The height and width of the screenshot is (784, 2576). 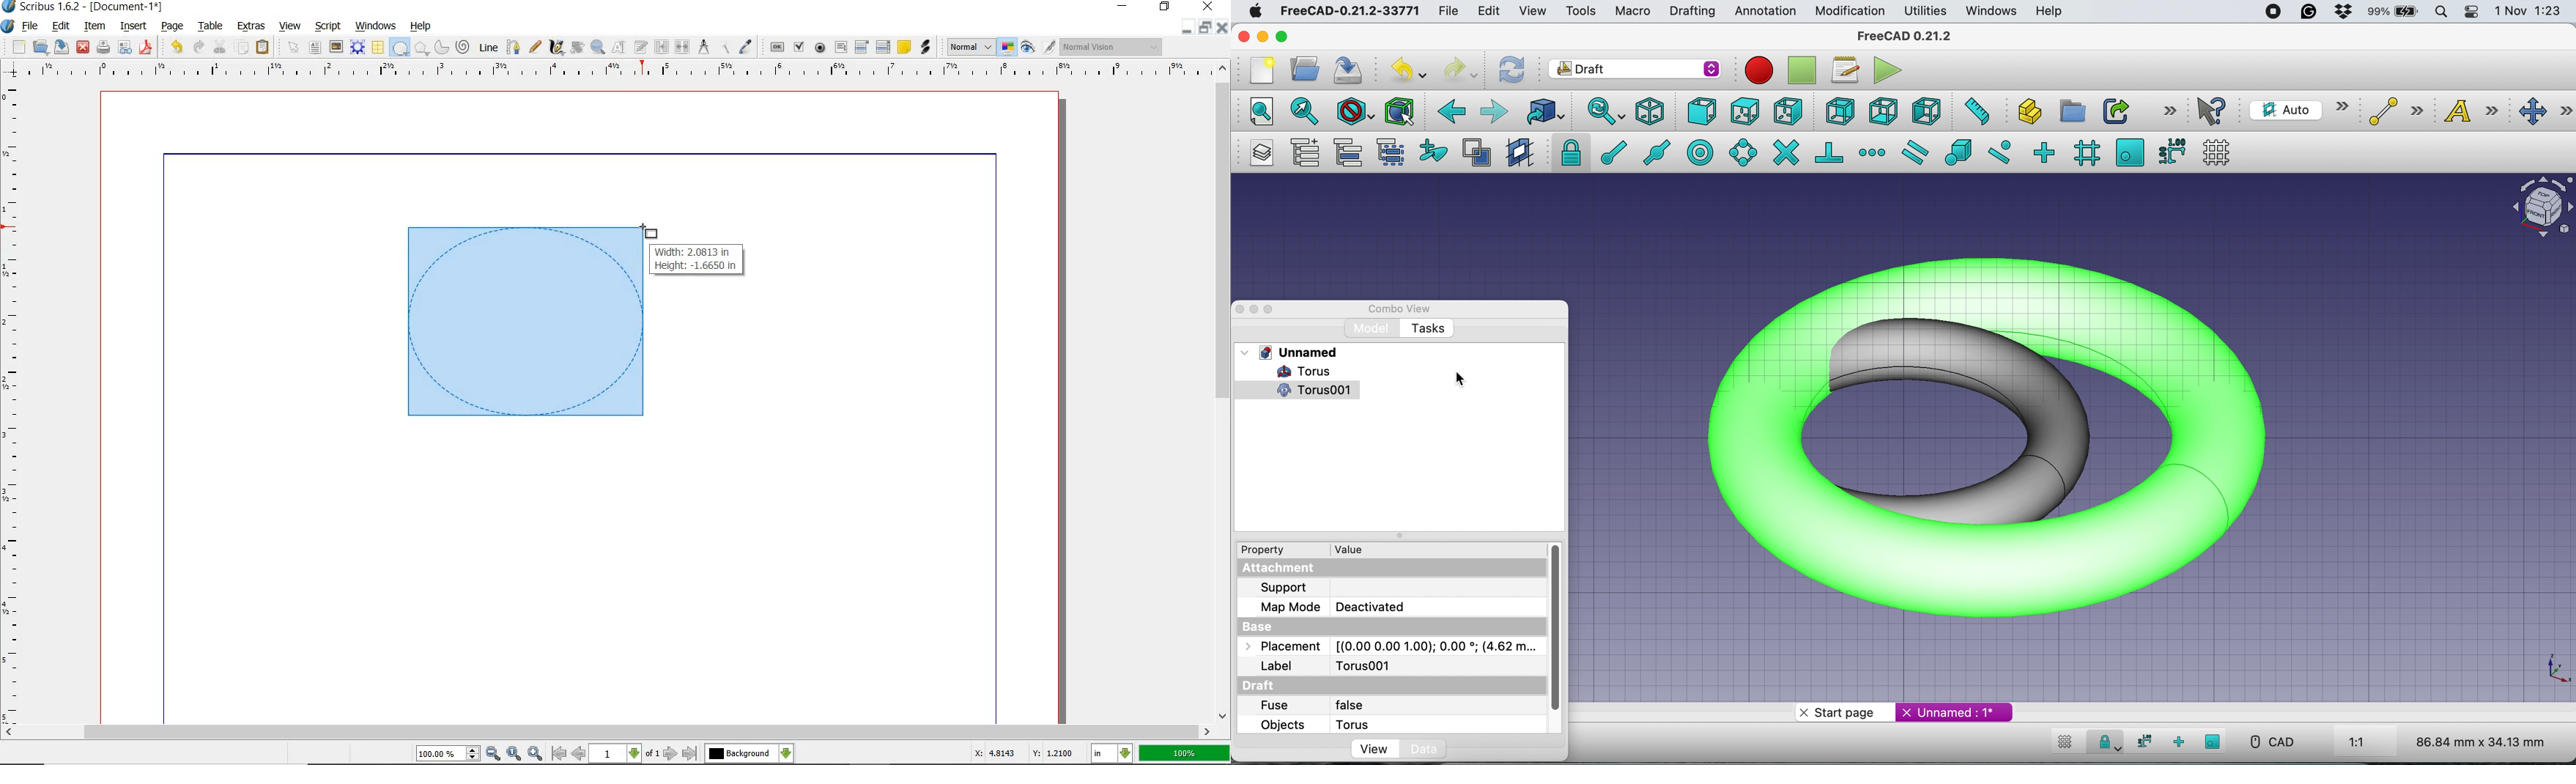 I want to click on line, so click(x=2393, y=112).